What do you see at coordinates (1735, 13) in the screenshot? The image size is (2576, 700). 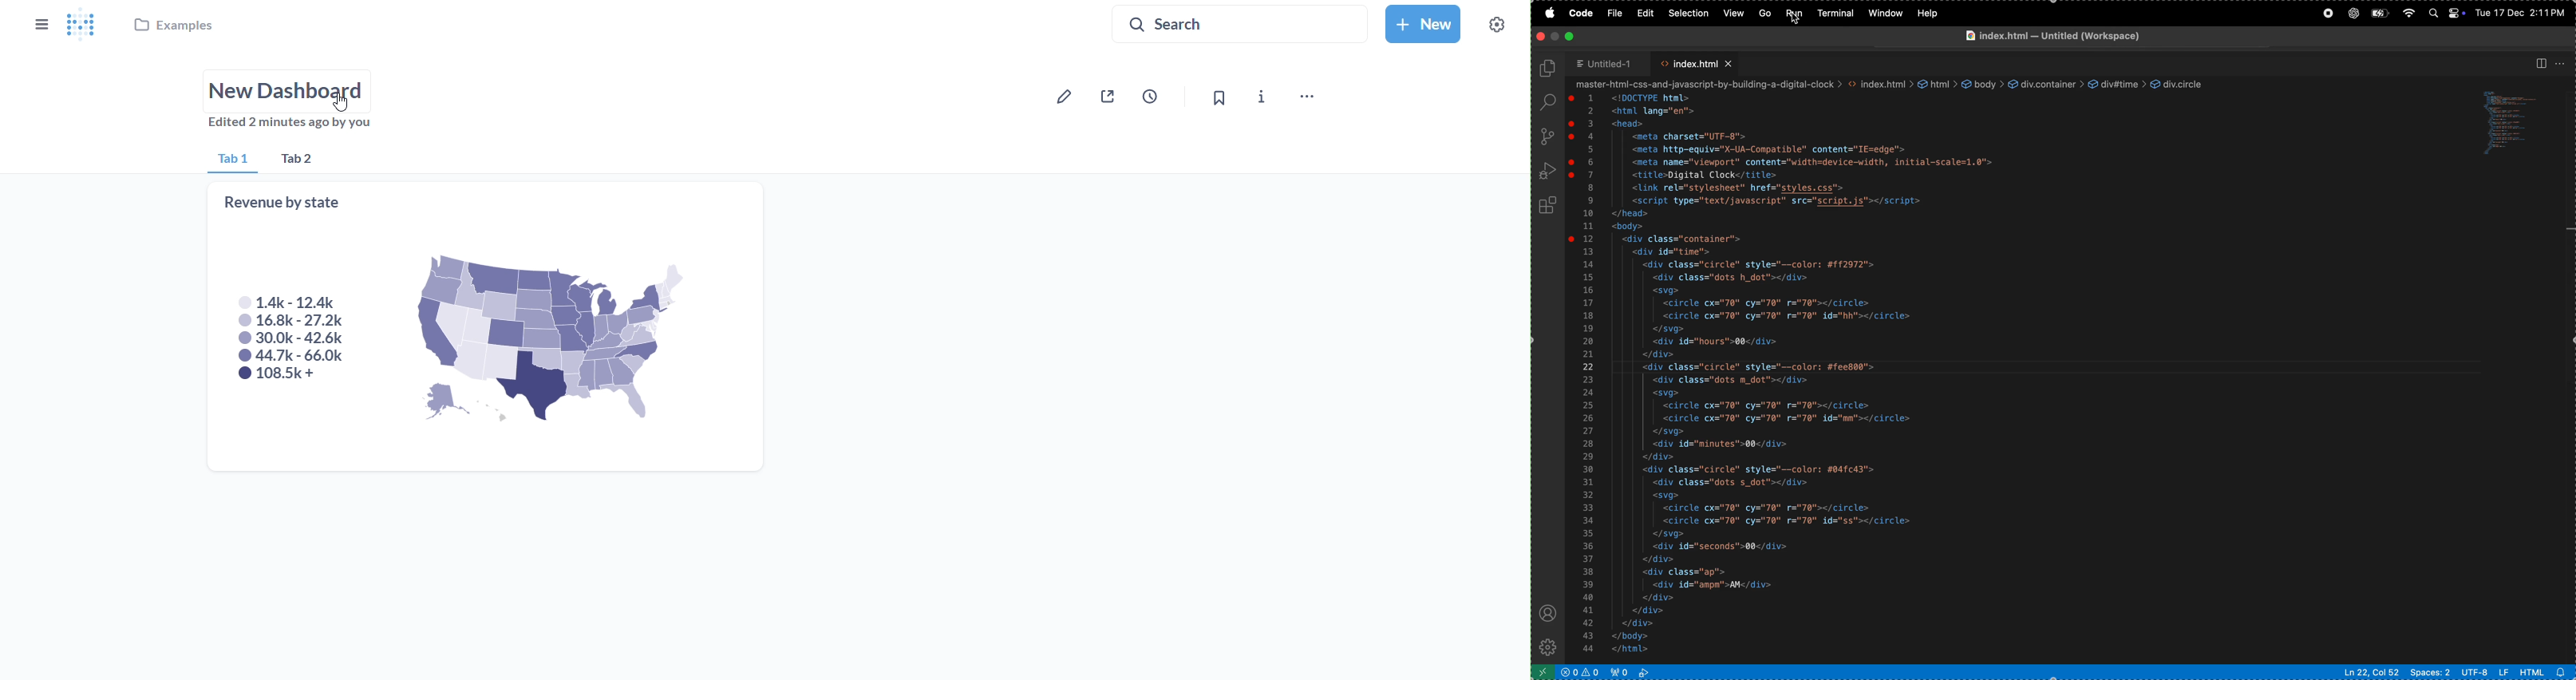 I see `view` at bounding box center [1735, 13].